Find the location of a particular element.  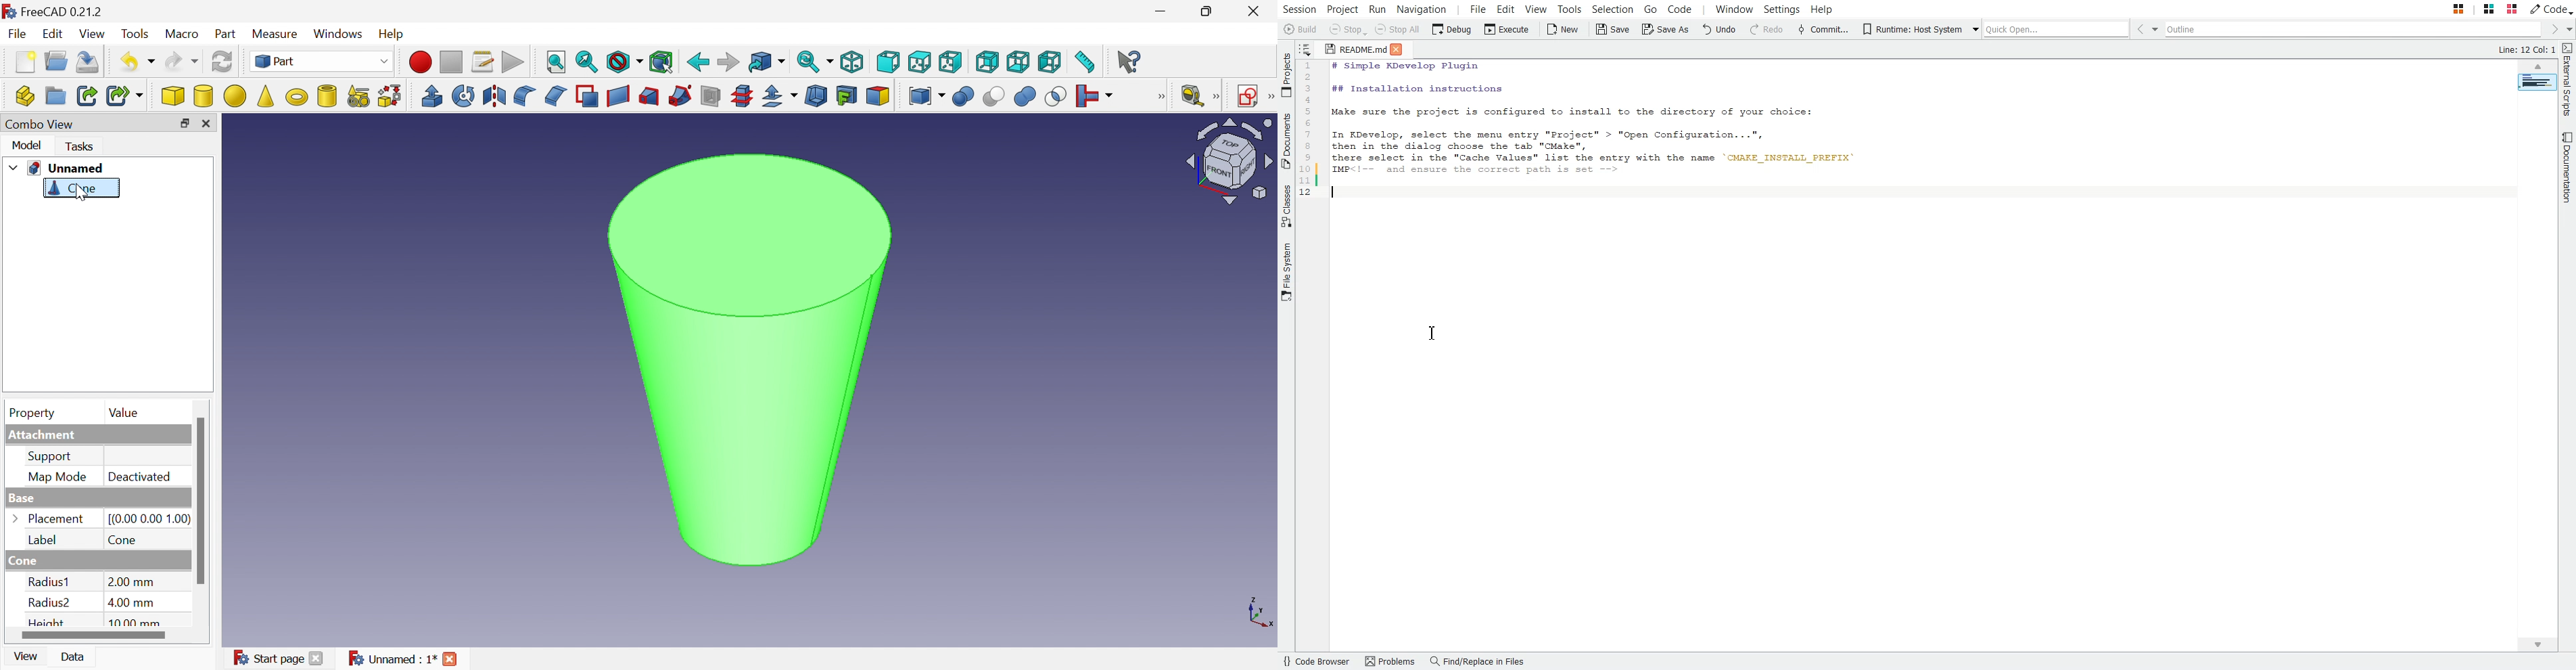

Viewing angle is located at coordinates (1227, 163).